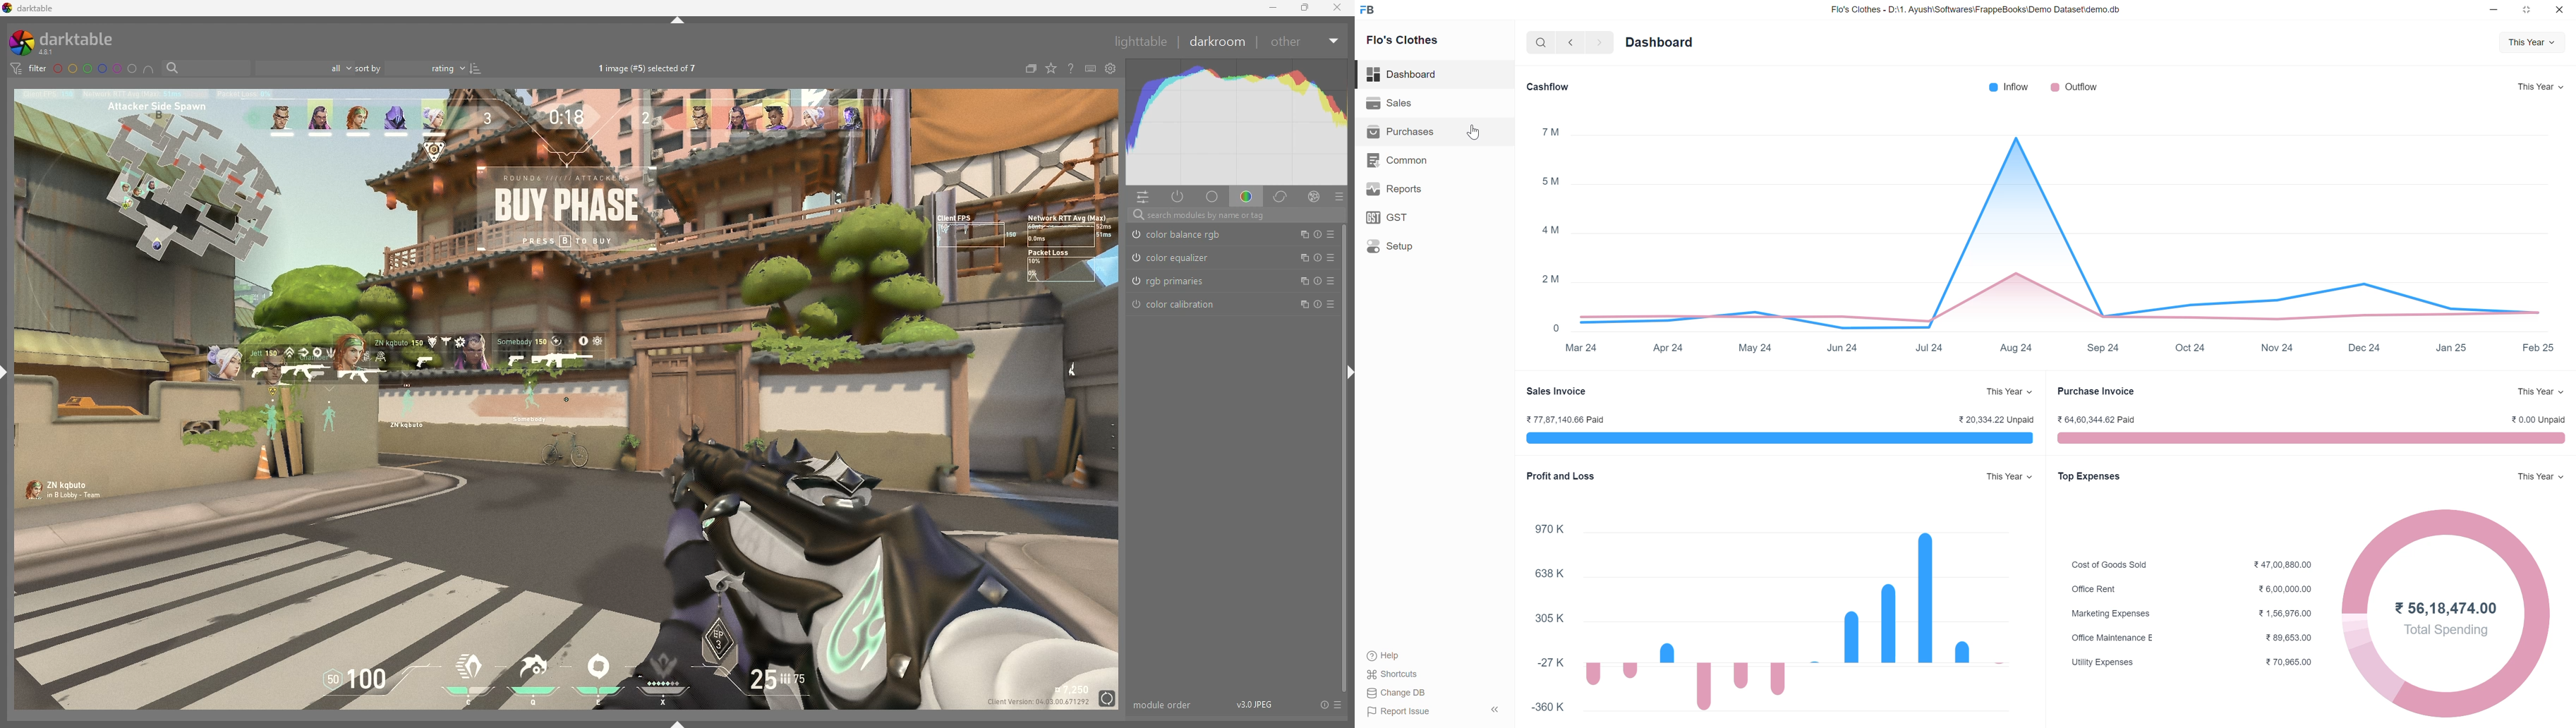  Describe the element at coordinates (1550, 573) in the screenshot. I see `638 K` at that location.